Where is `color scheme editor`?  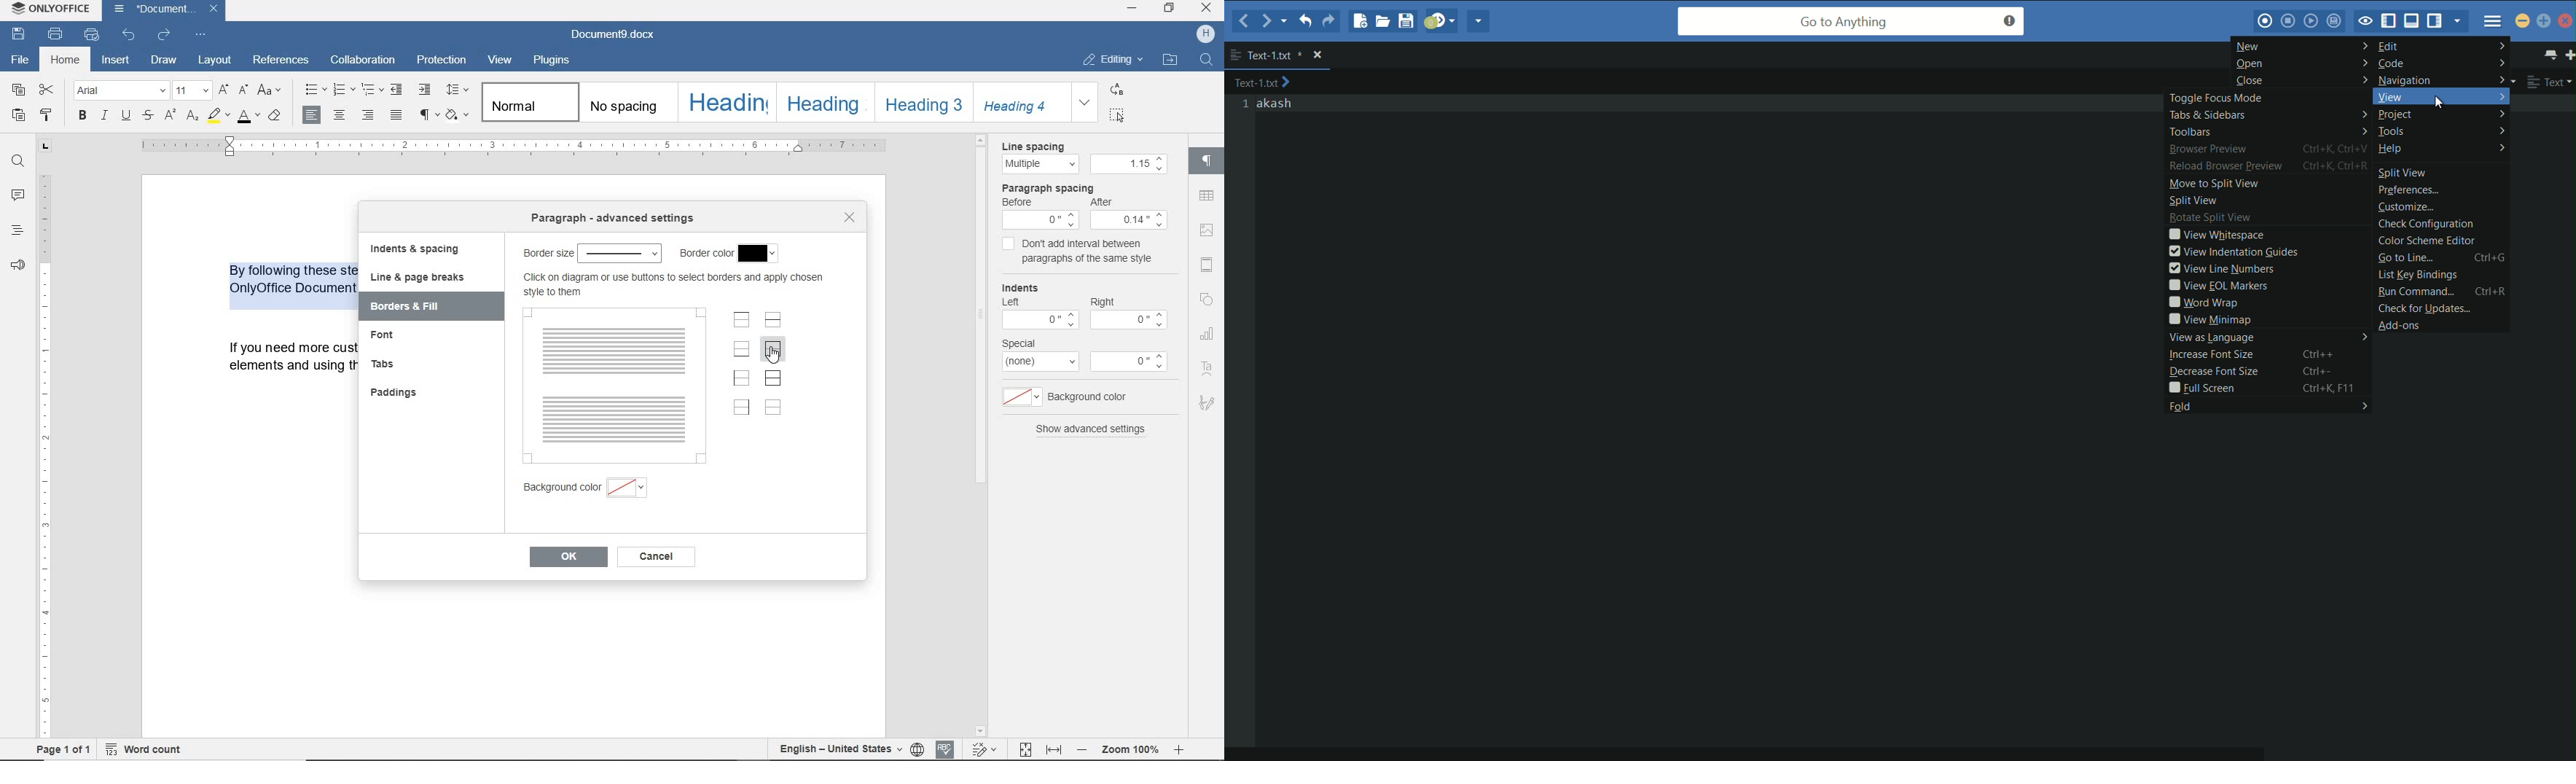
color scheme editor is located at coordinates (2442, 241).